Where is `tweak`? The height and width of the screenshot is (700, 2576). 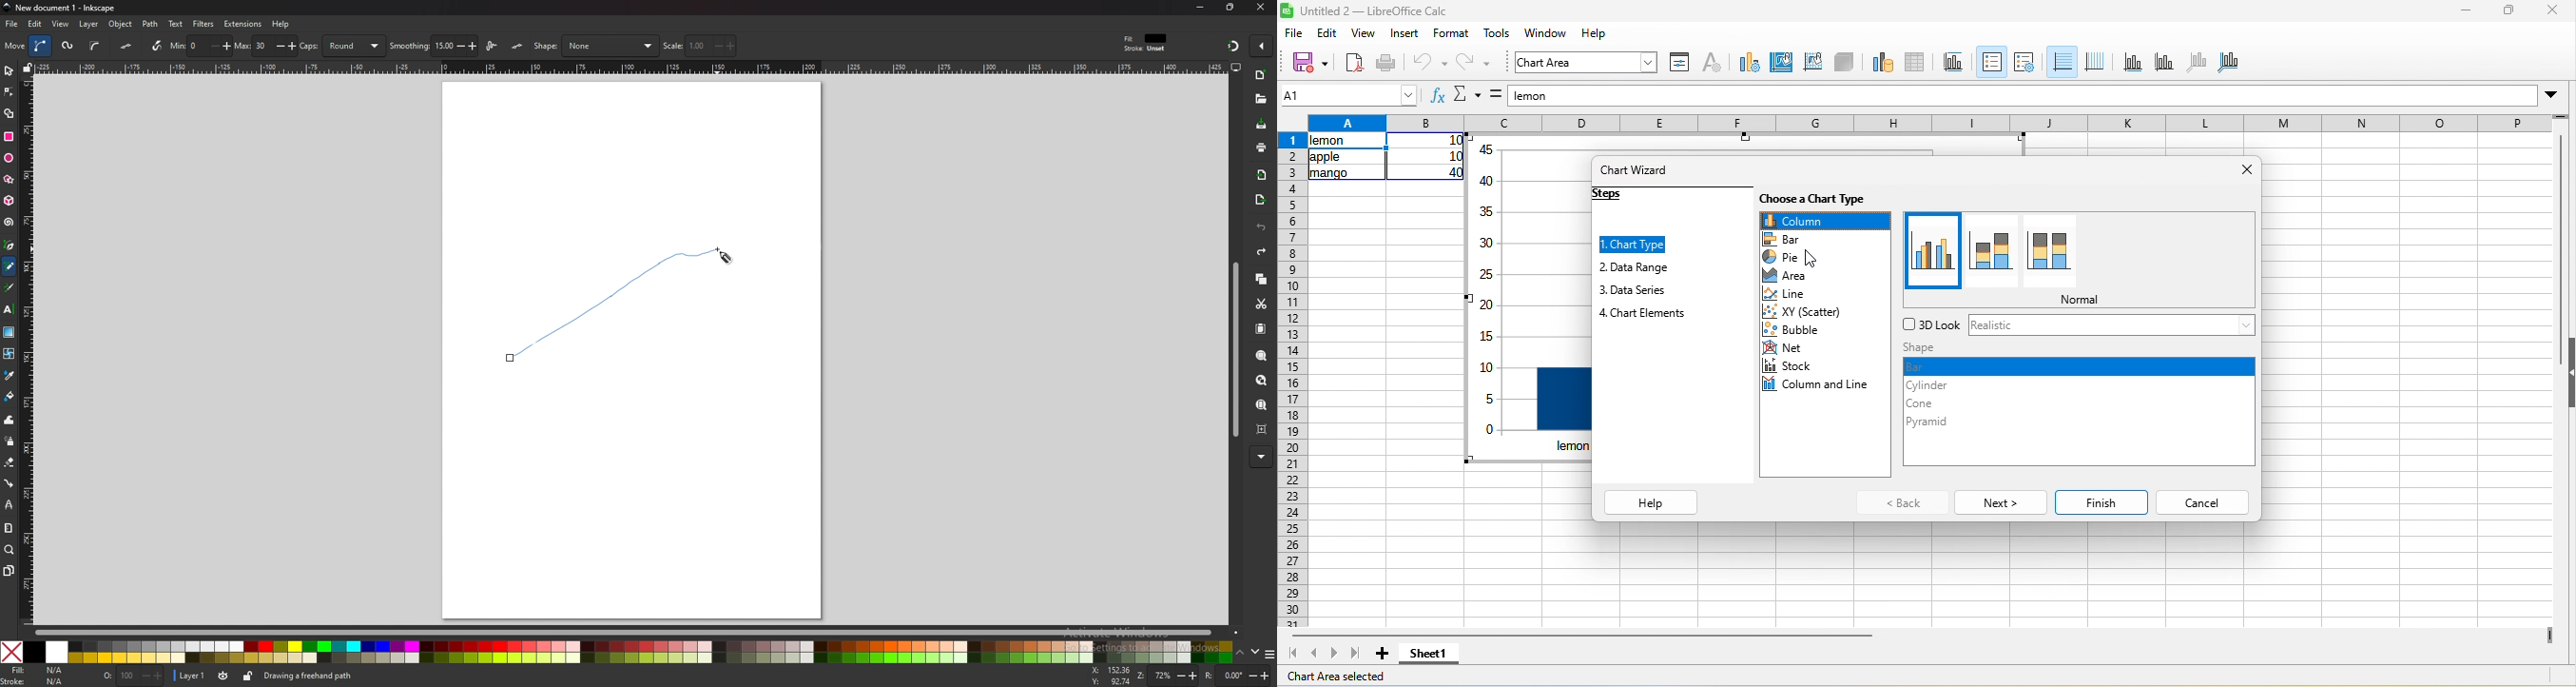 tweak is located at coordinates (9, 419).